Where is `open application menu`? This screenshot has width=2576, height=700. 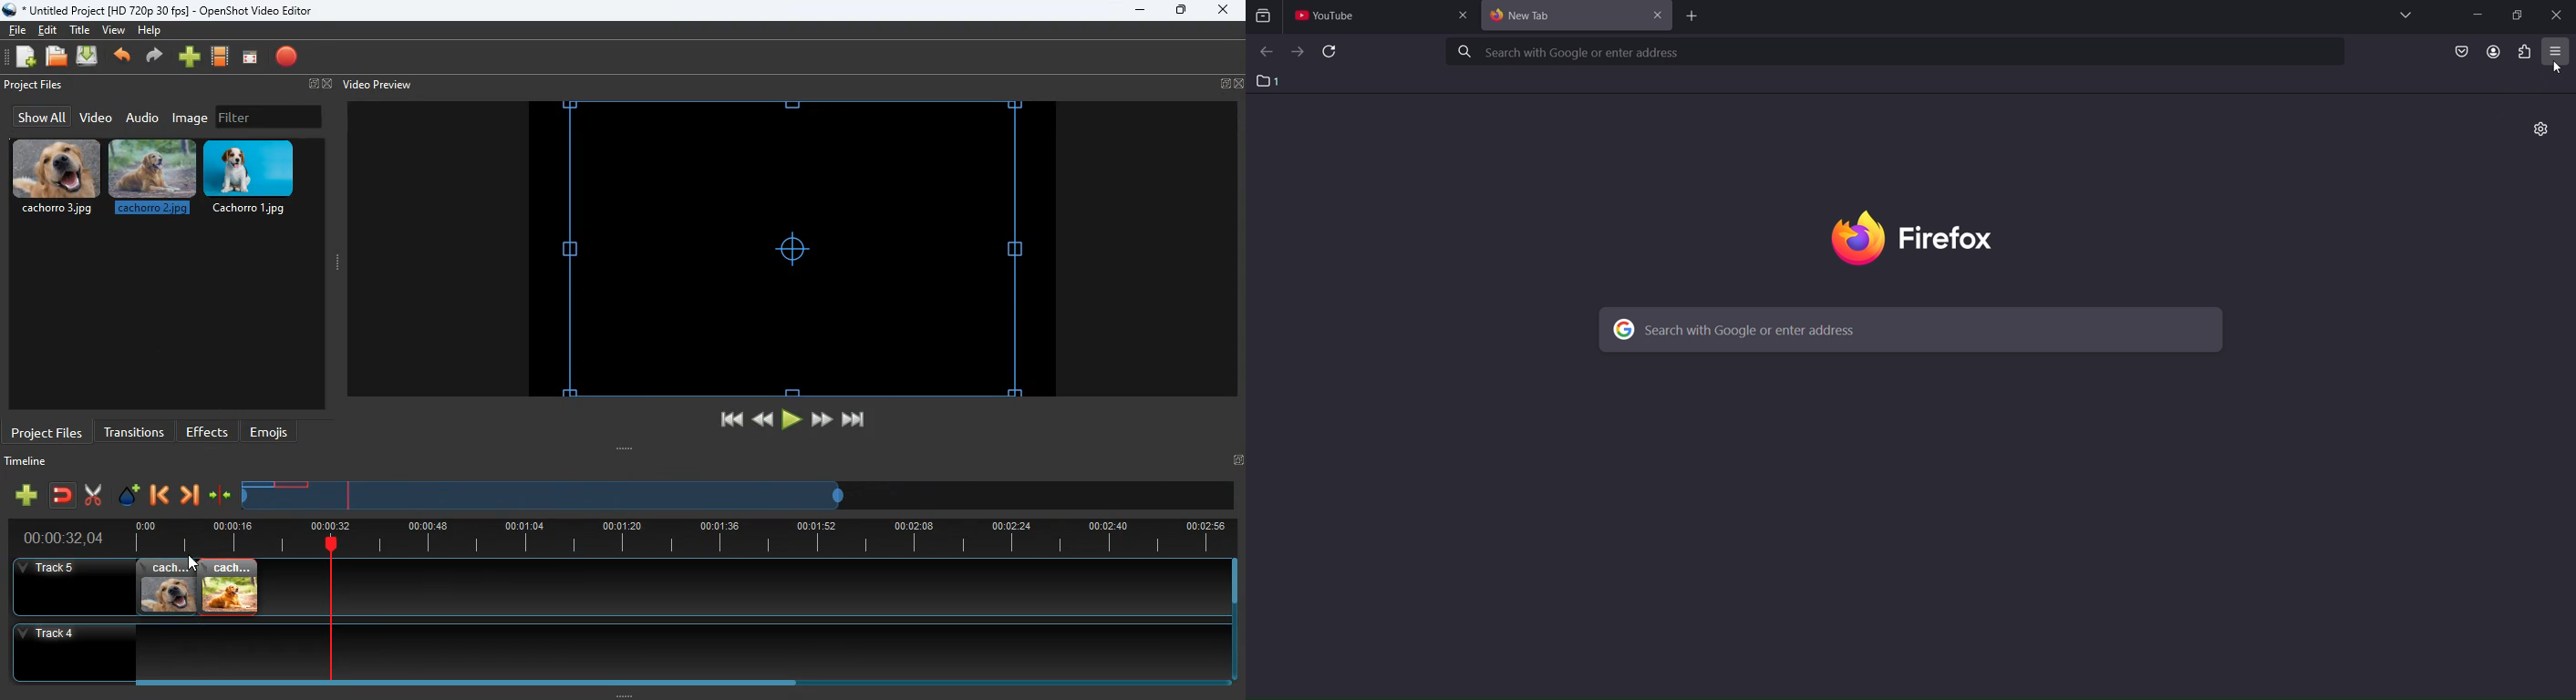 open application menu is located at coordinates (2555, 53).